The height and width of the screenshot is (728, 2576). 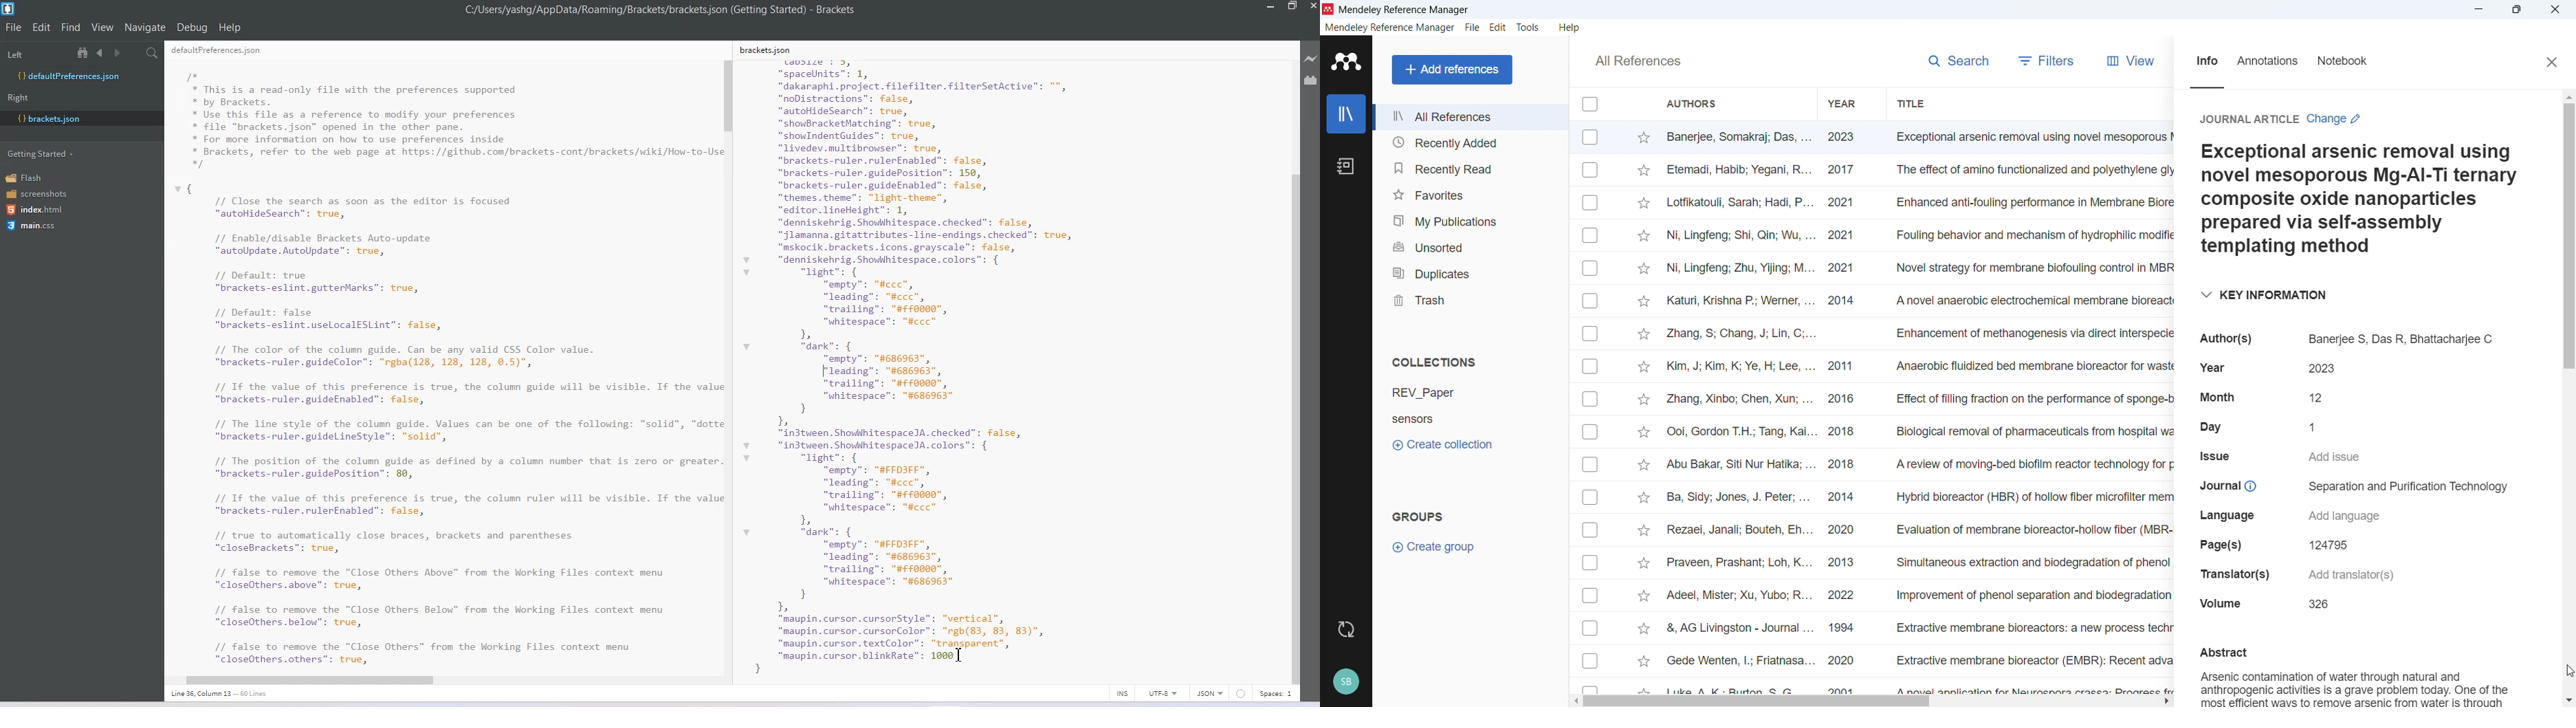 I want to click on click to starmark individual entries, so click(x=1644, y=434).